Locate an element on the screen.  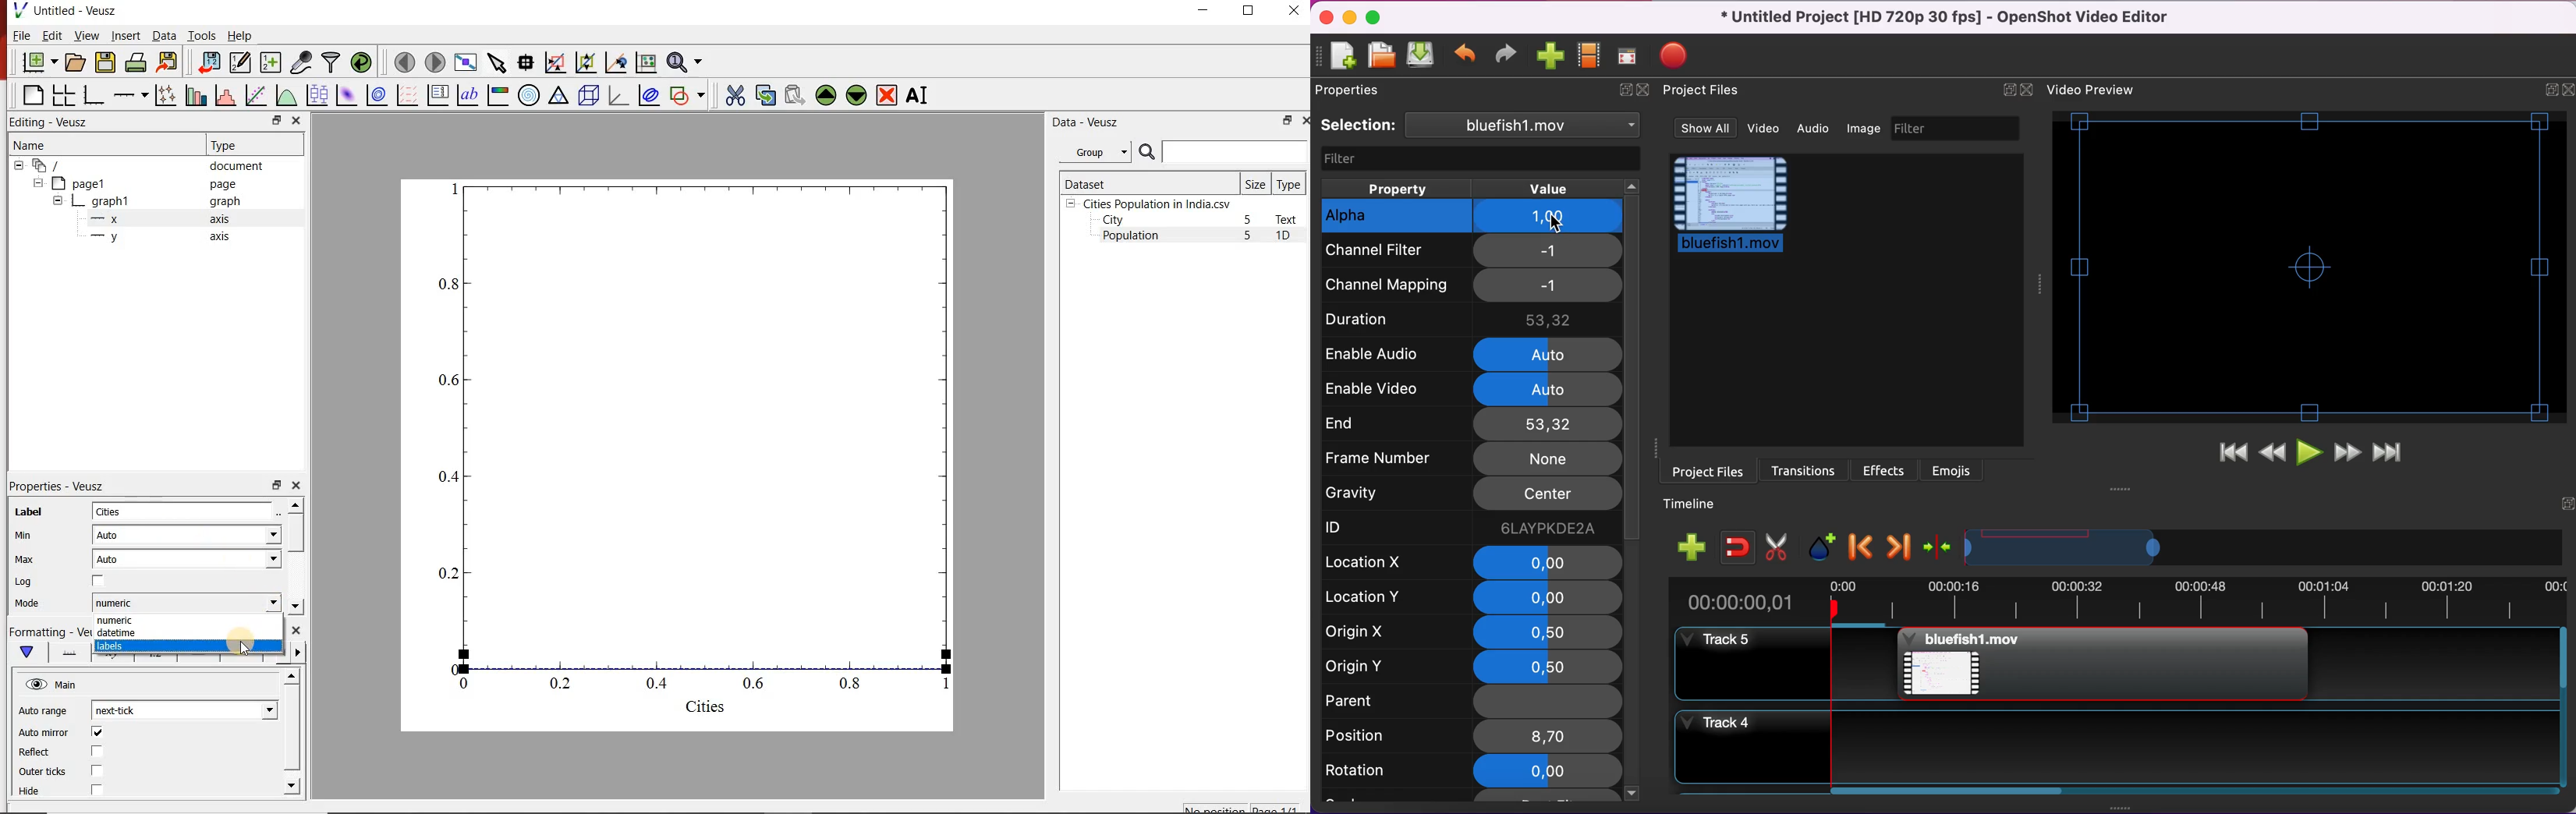
polar graph is located at coordinates (529, 94).